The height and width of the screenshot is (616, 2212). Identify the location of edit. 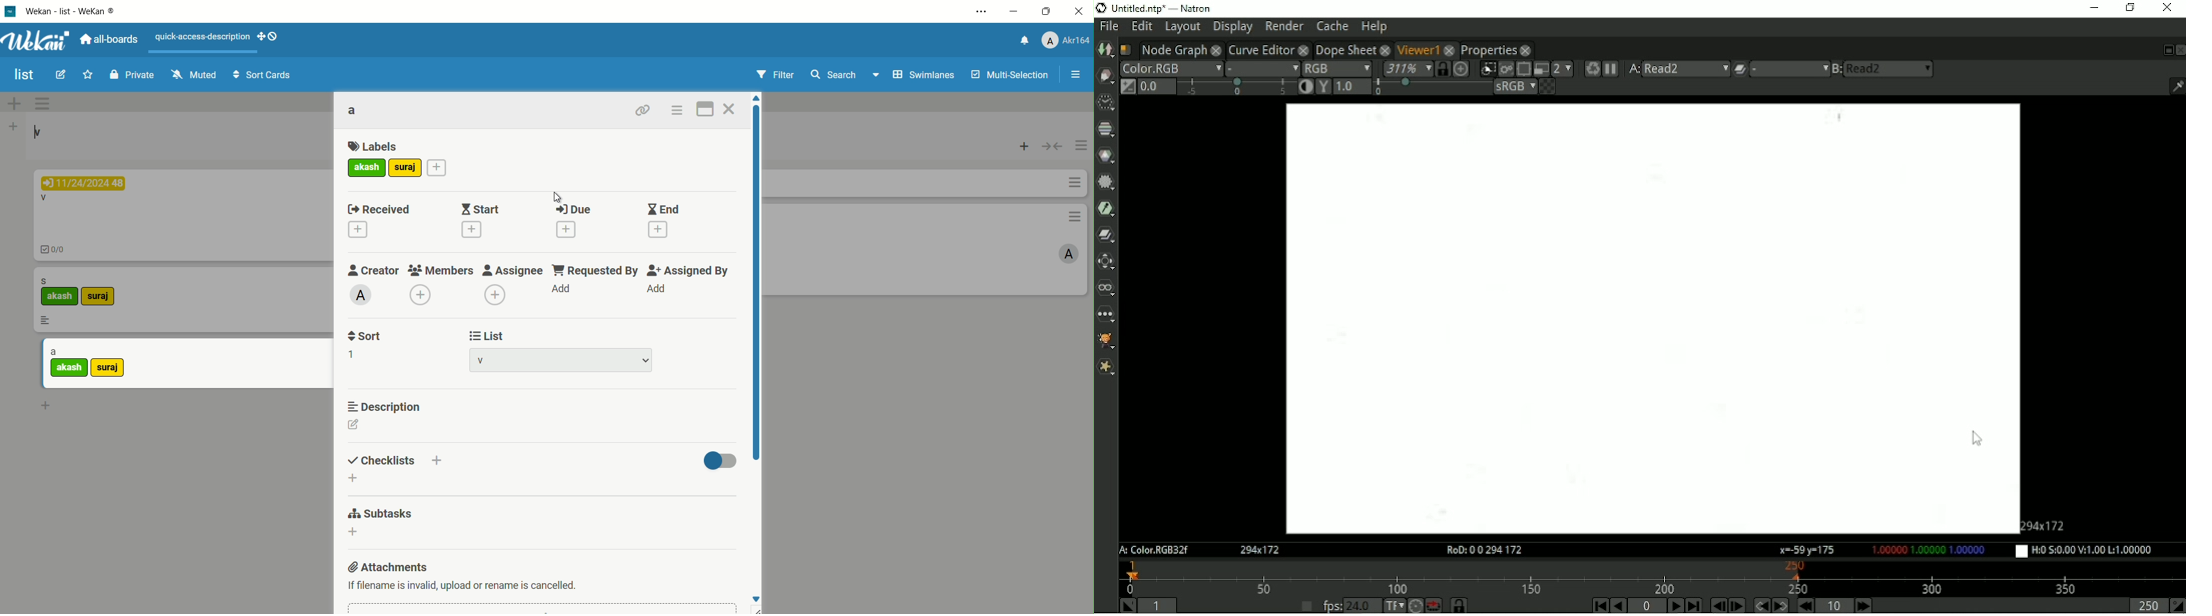
(515, 270).